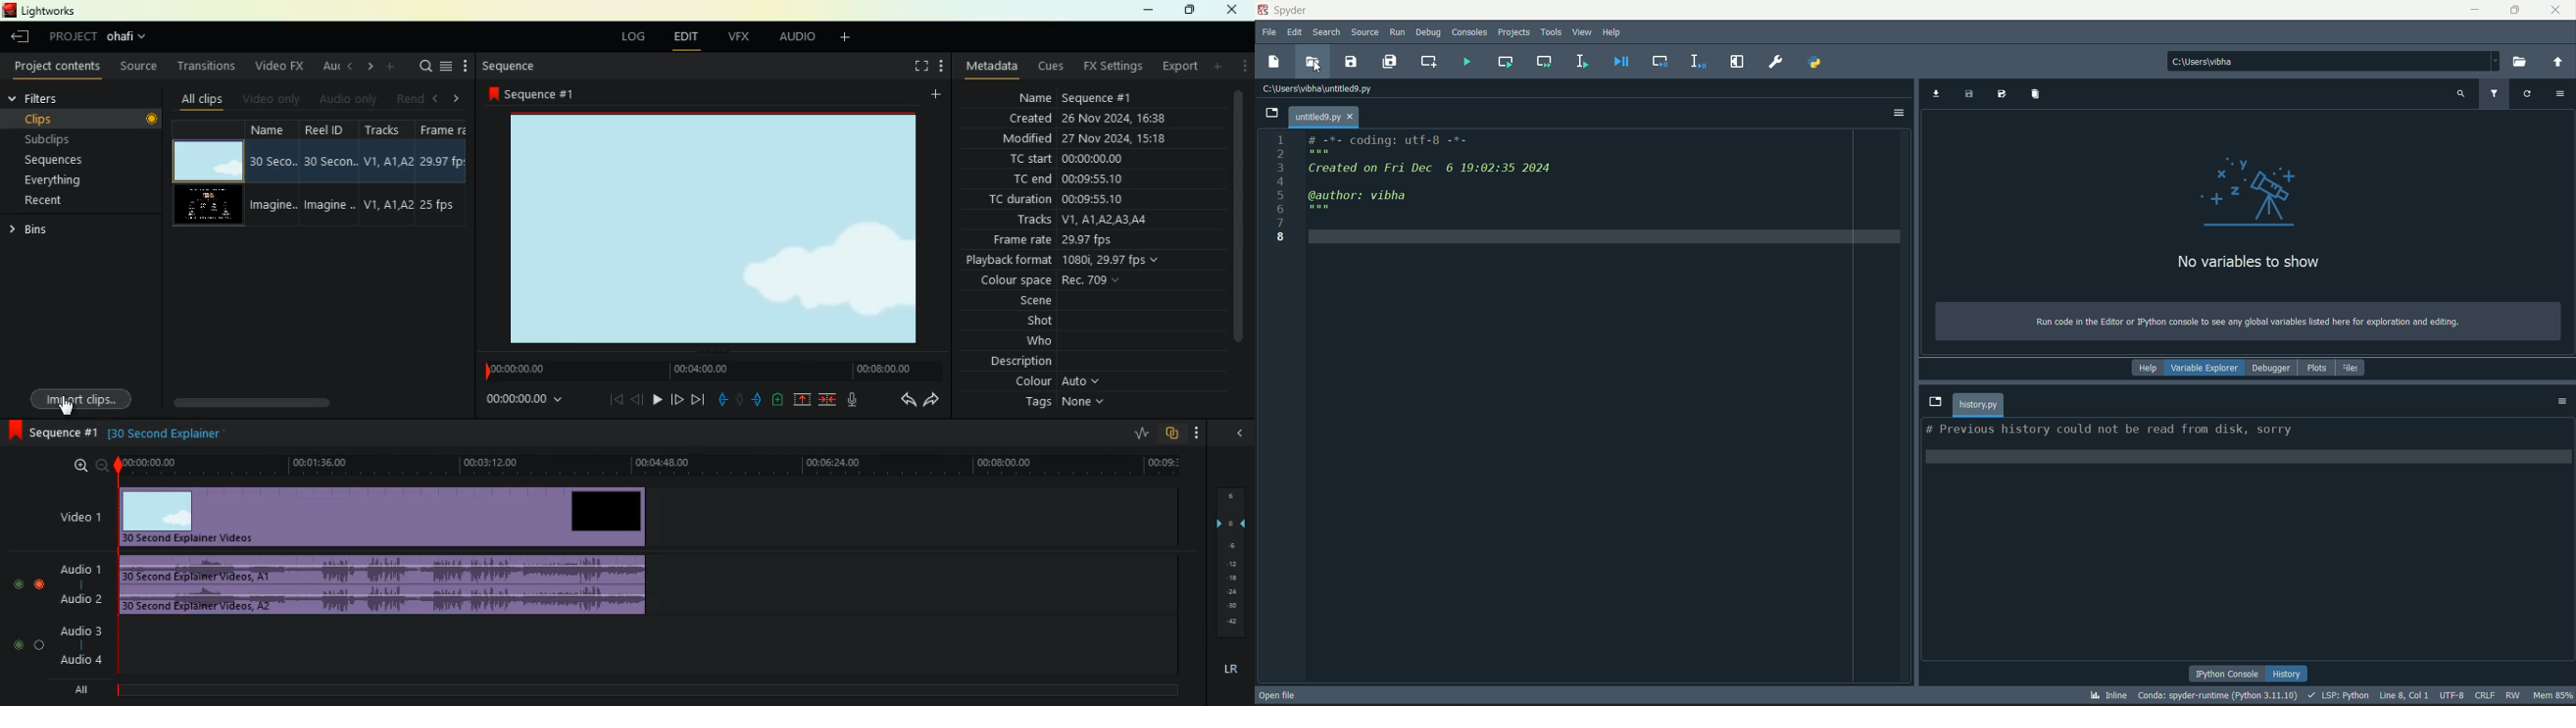  Describe the element at coordinates (1430, 34) in the screenshot. I see `debug` at that location.